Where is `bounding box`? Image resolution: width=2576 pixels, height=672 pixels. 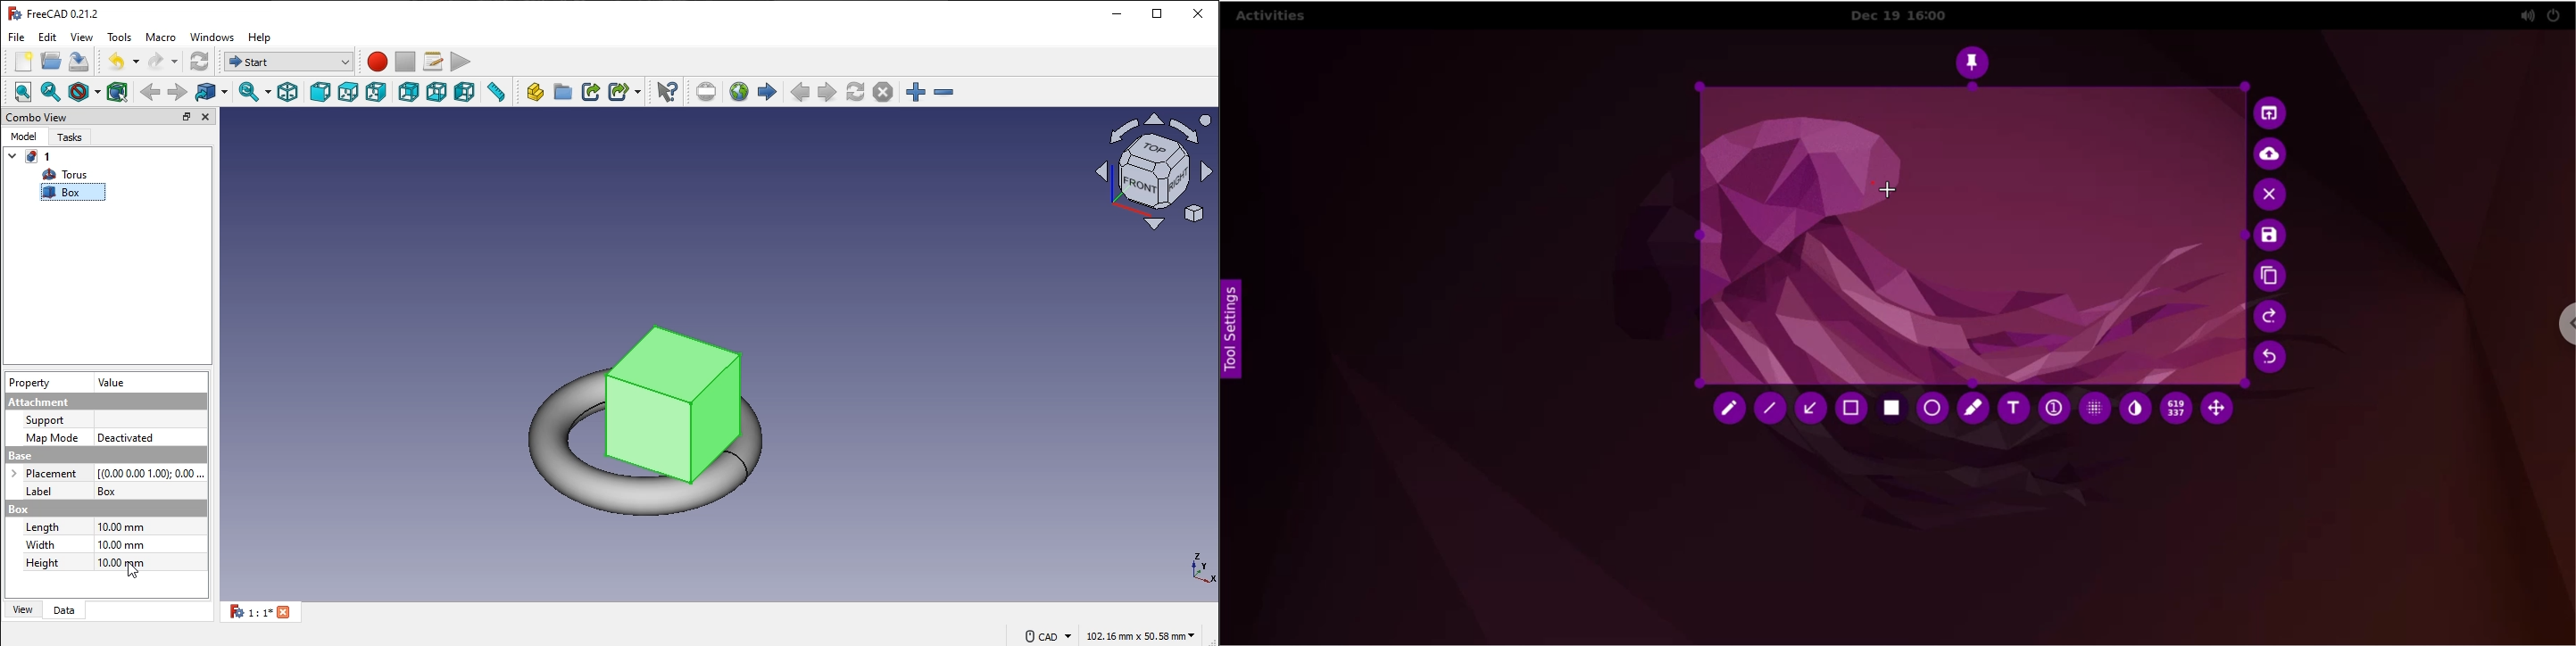 bounding box is located at coordinates (117, 91).